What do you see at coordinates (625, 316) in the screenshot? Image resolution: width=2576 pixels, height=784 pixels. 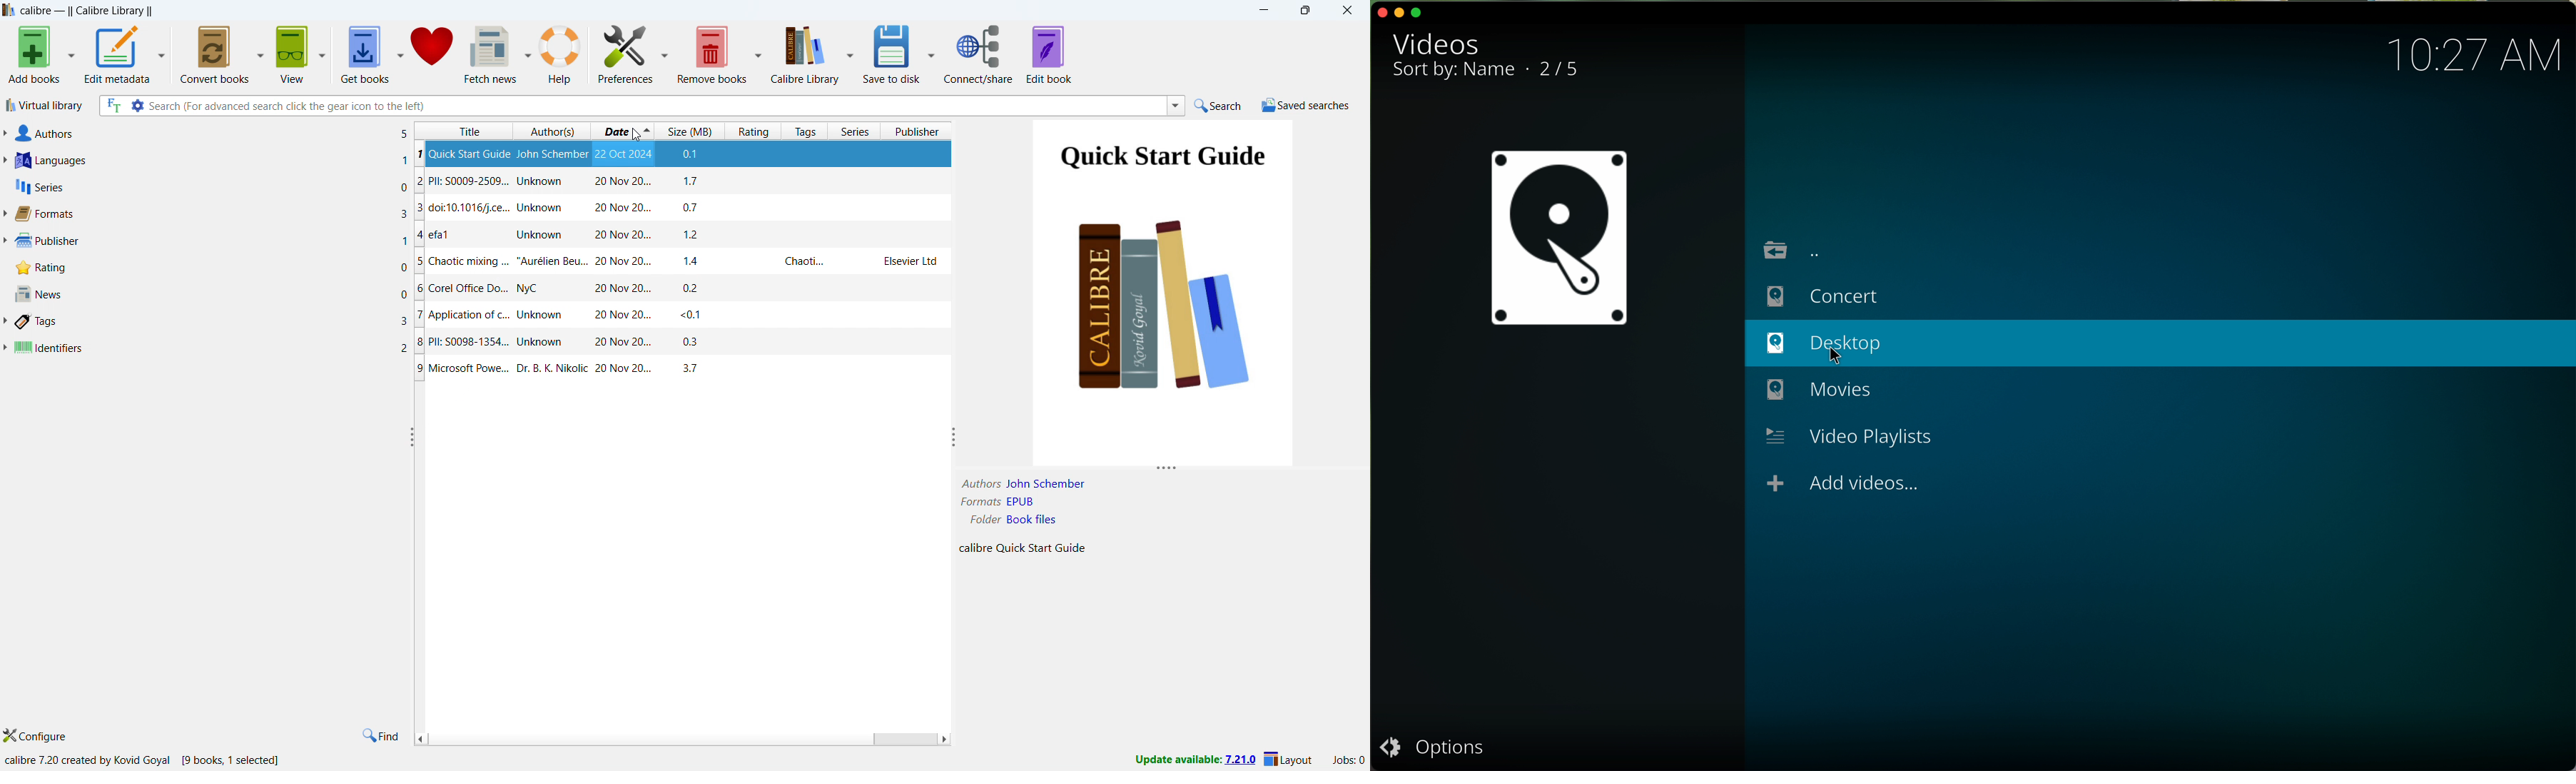 I see `20 Nov 20..` at bounding box center [625, 316].